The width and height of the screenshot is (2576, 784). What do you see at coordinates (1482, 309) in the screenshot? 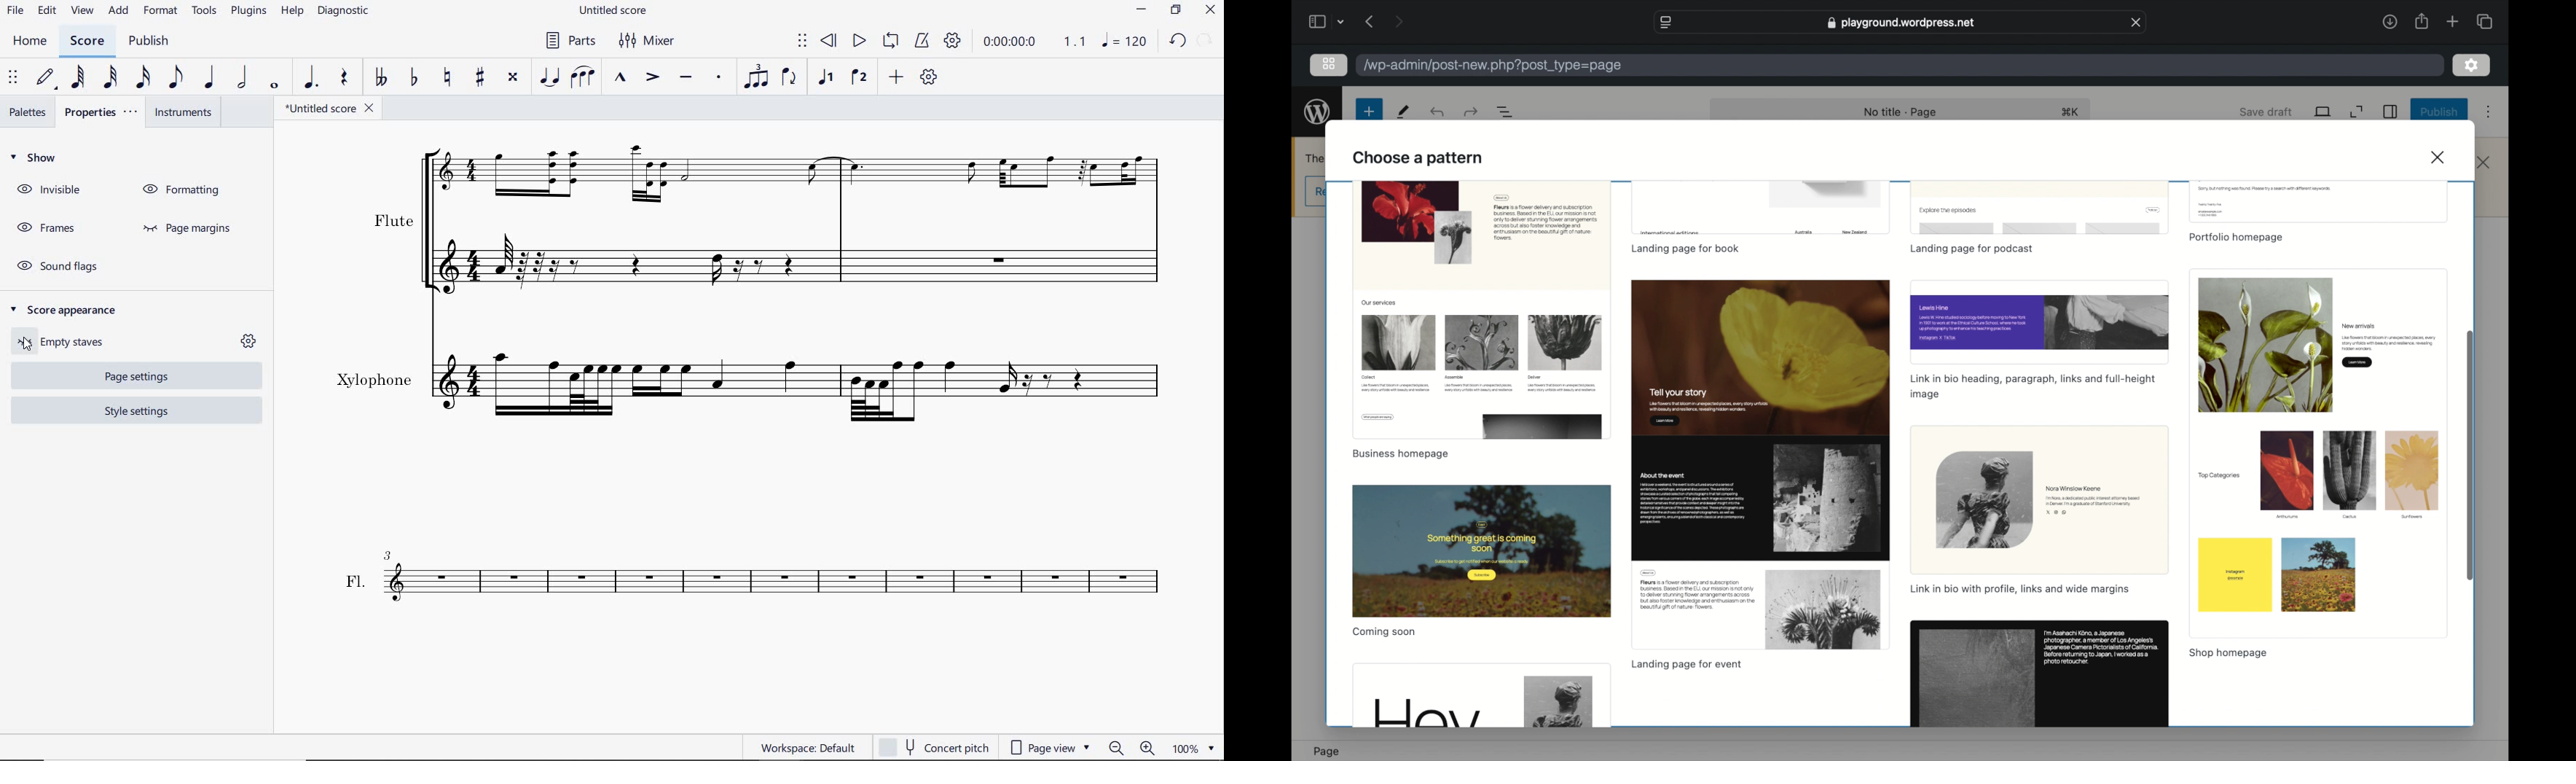
I see `preview` at bounding box center [1482, 309].